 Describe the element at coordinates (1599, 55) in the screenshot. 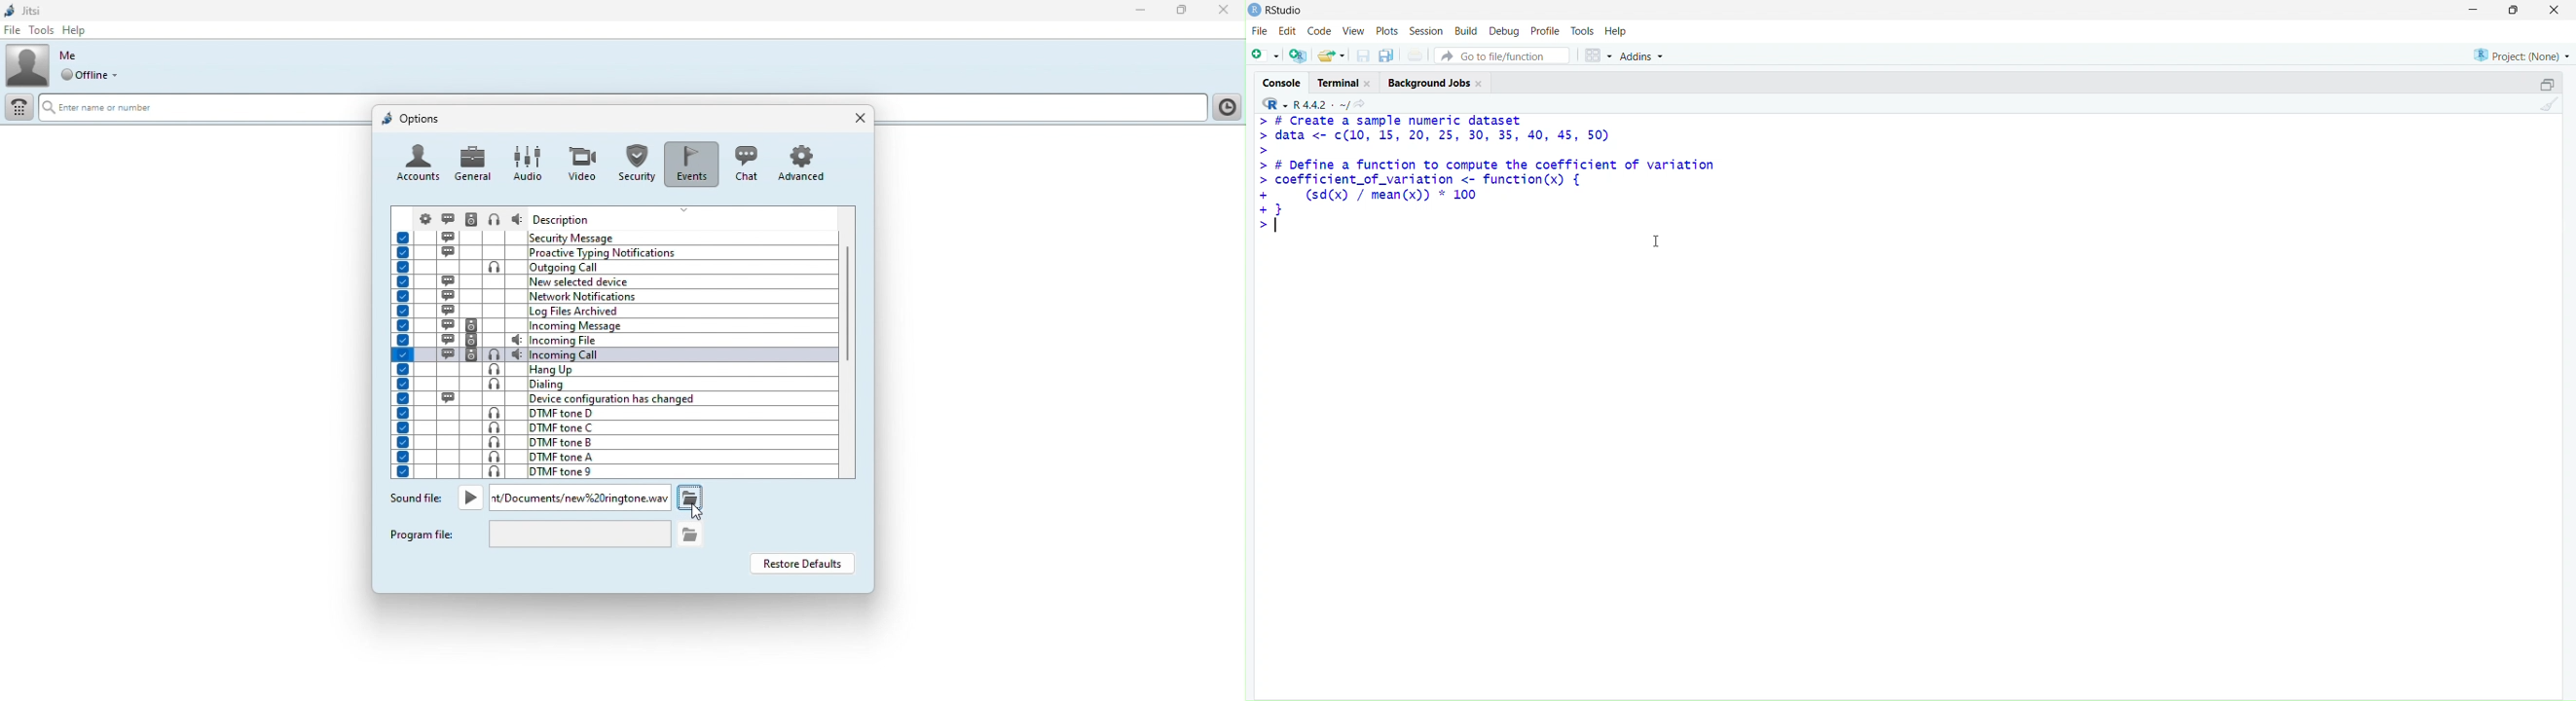

I see `grid` at that location.